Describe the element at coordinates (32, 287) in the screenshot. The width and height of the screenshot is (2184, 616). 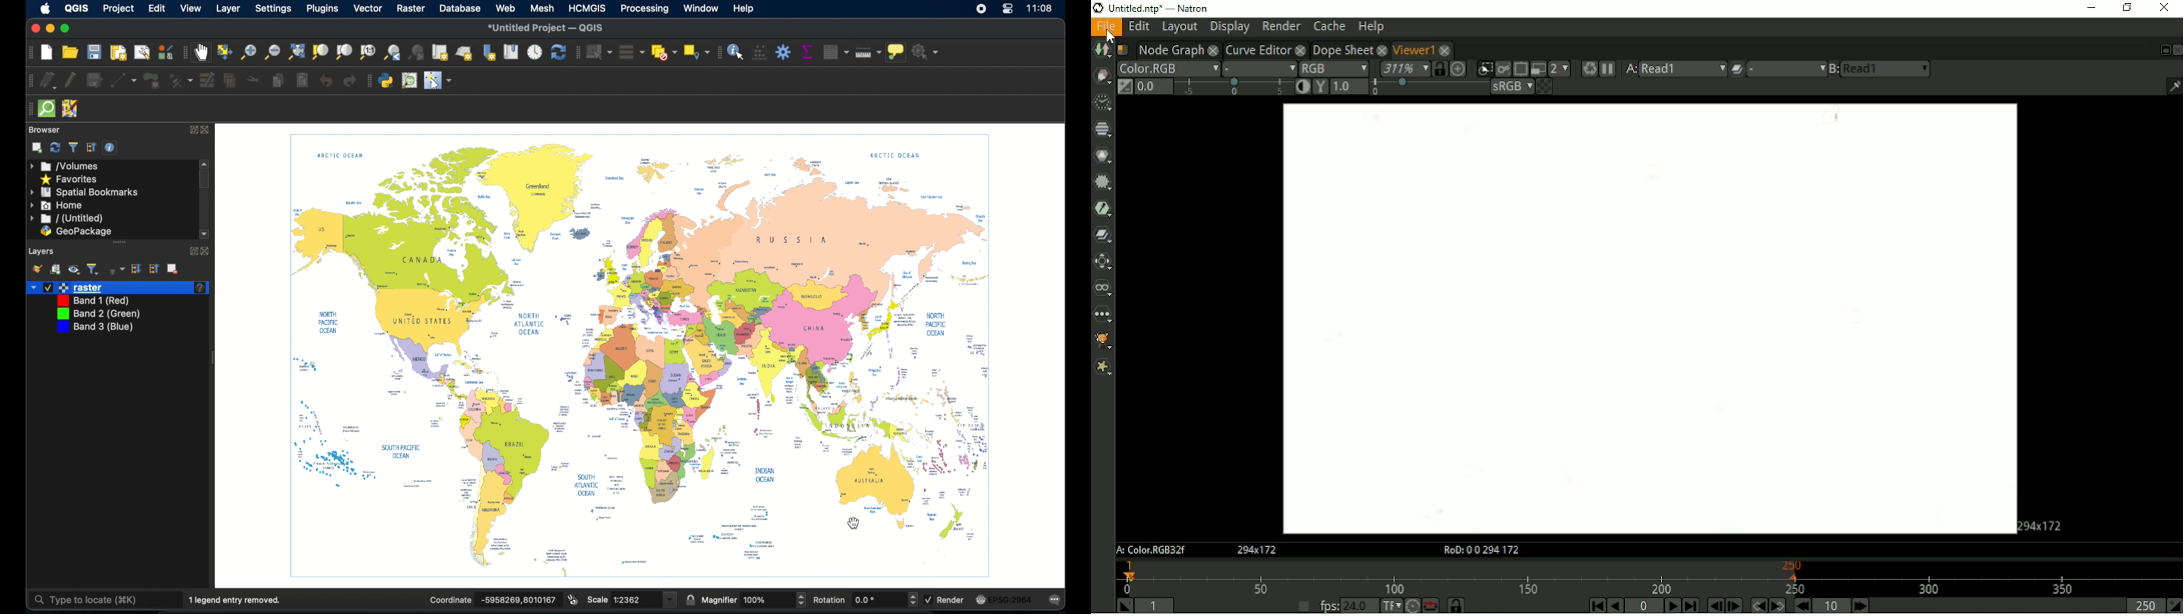
I see `dropdown` at that location.